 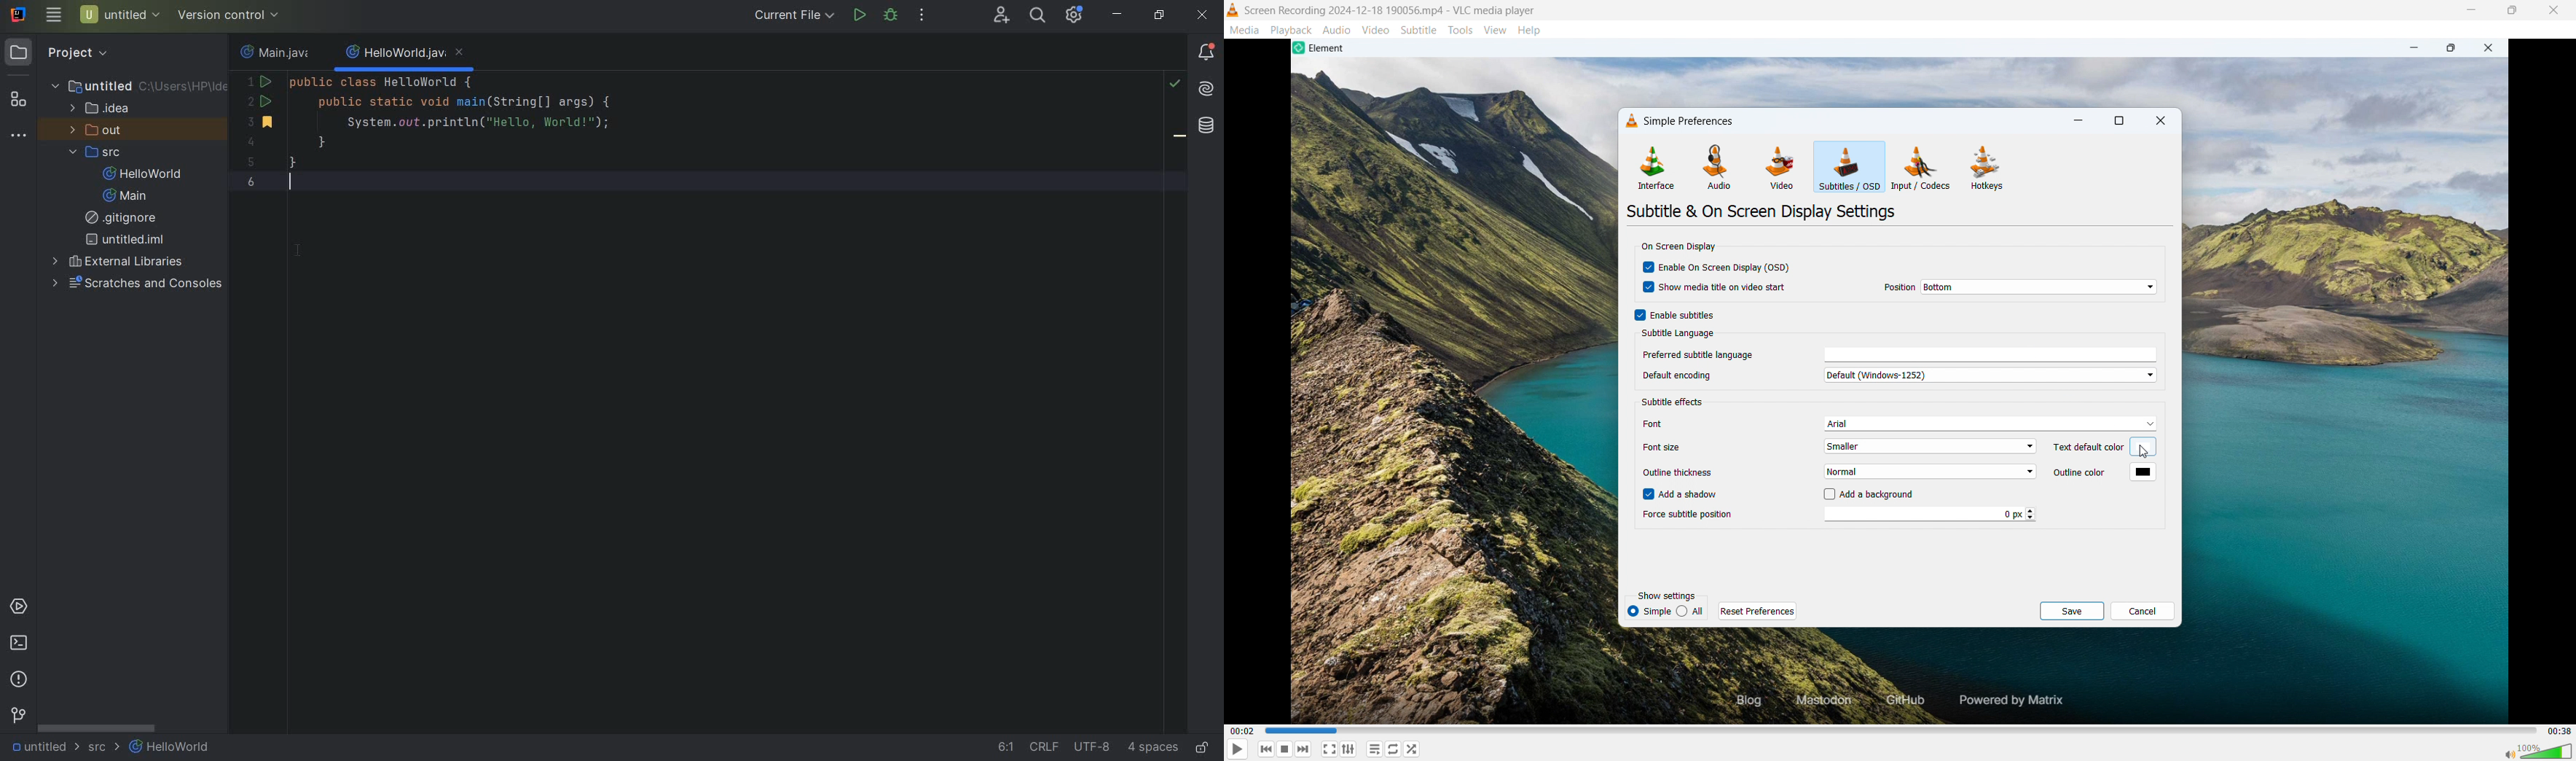 What do you see at coordinates (1930, 446) in the screenshot?
I see `Select subtitle font size ` at bounding box center [1930, 446].